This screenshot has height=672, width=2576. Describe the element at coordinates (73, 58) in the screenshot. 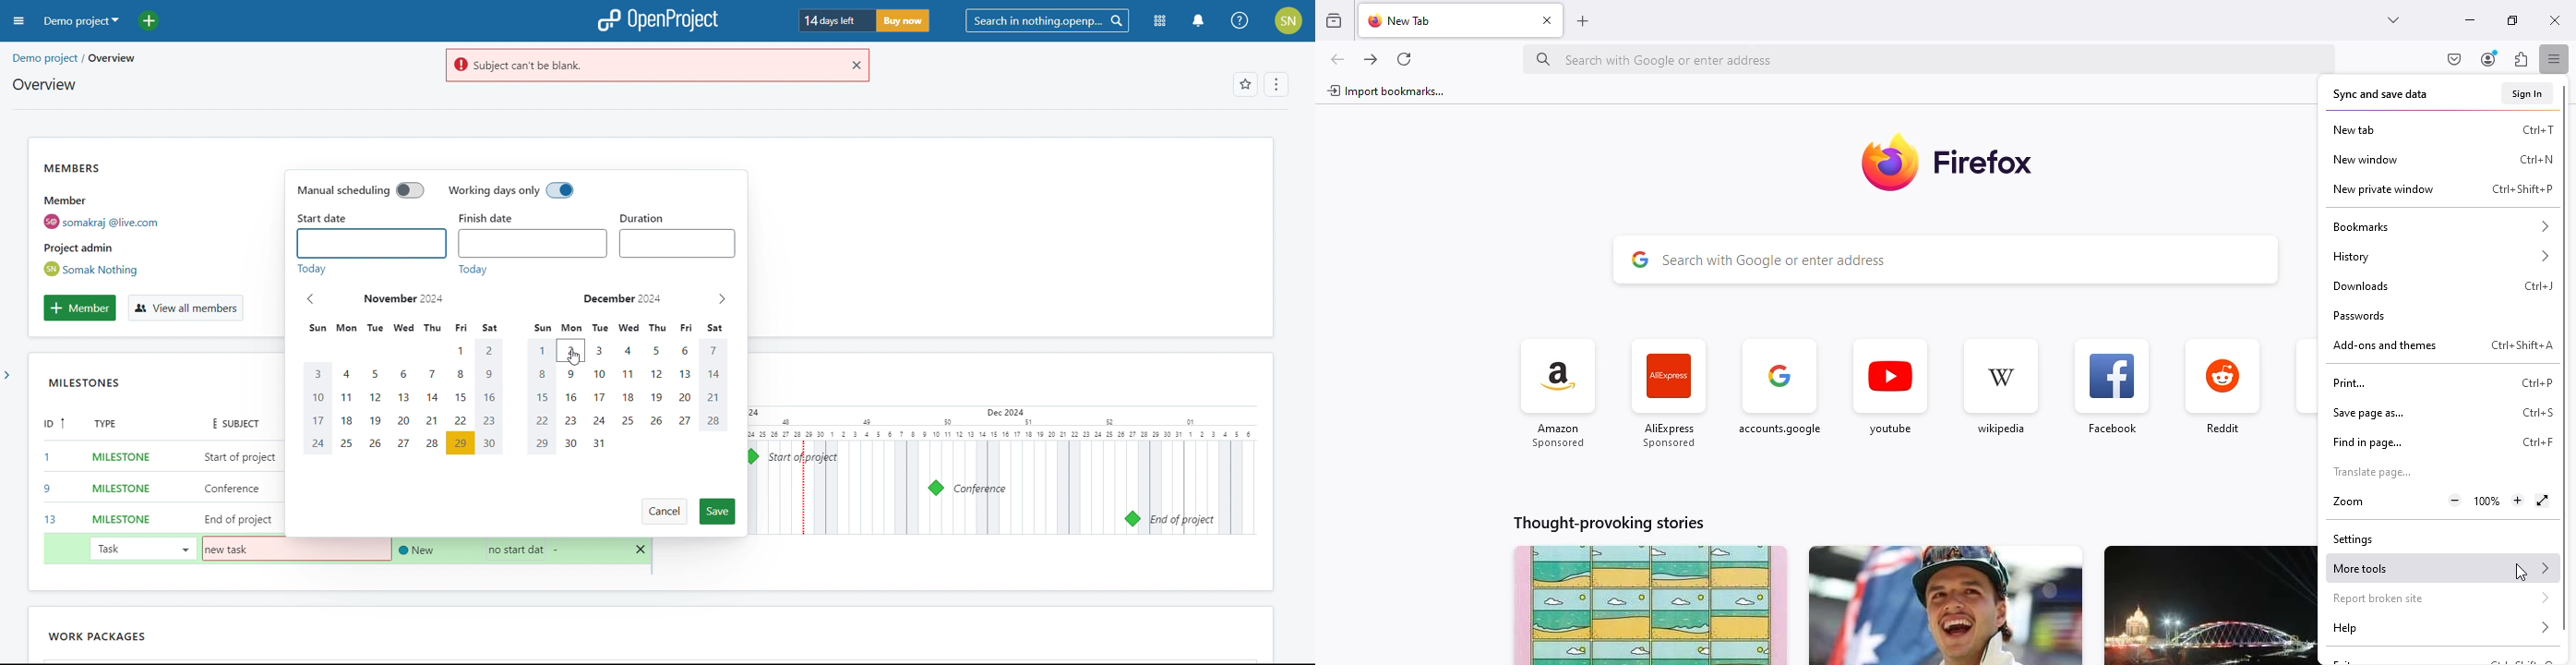

I see `demo project/overview` at that location.